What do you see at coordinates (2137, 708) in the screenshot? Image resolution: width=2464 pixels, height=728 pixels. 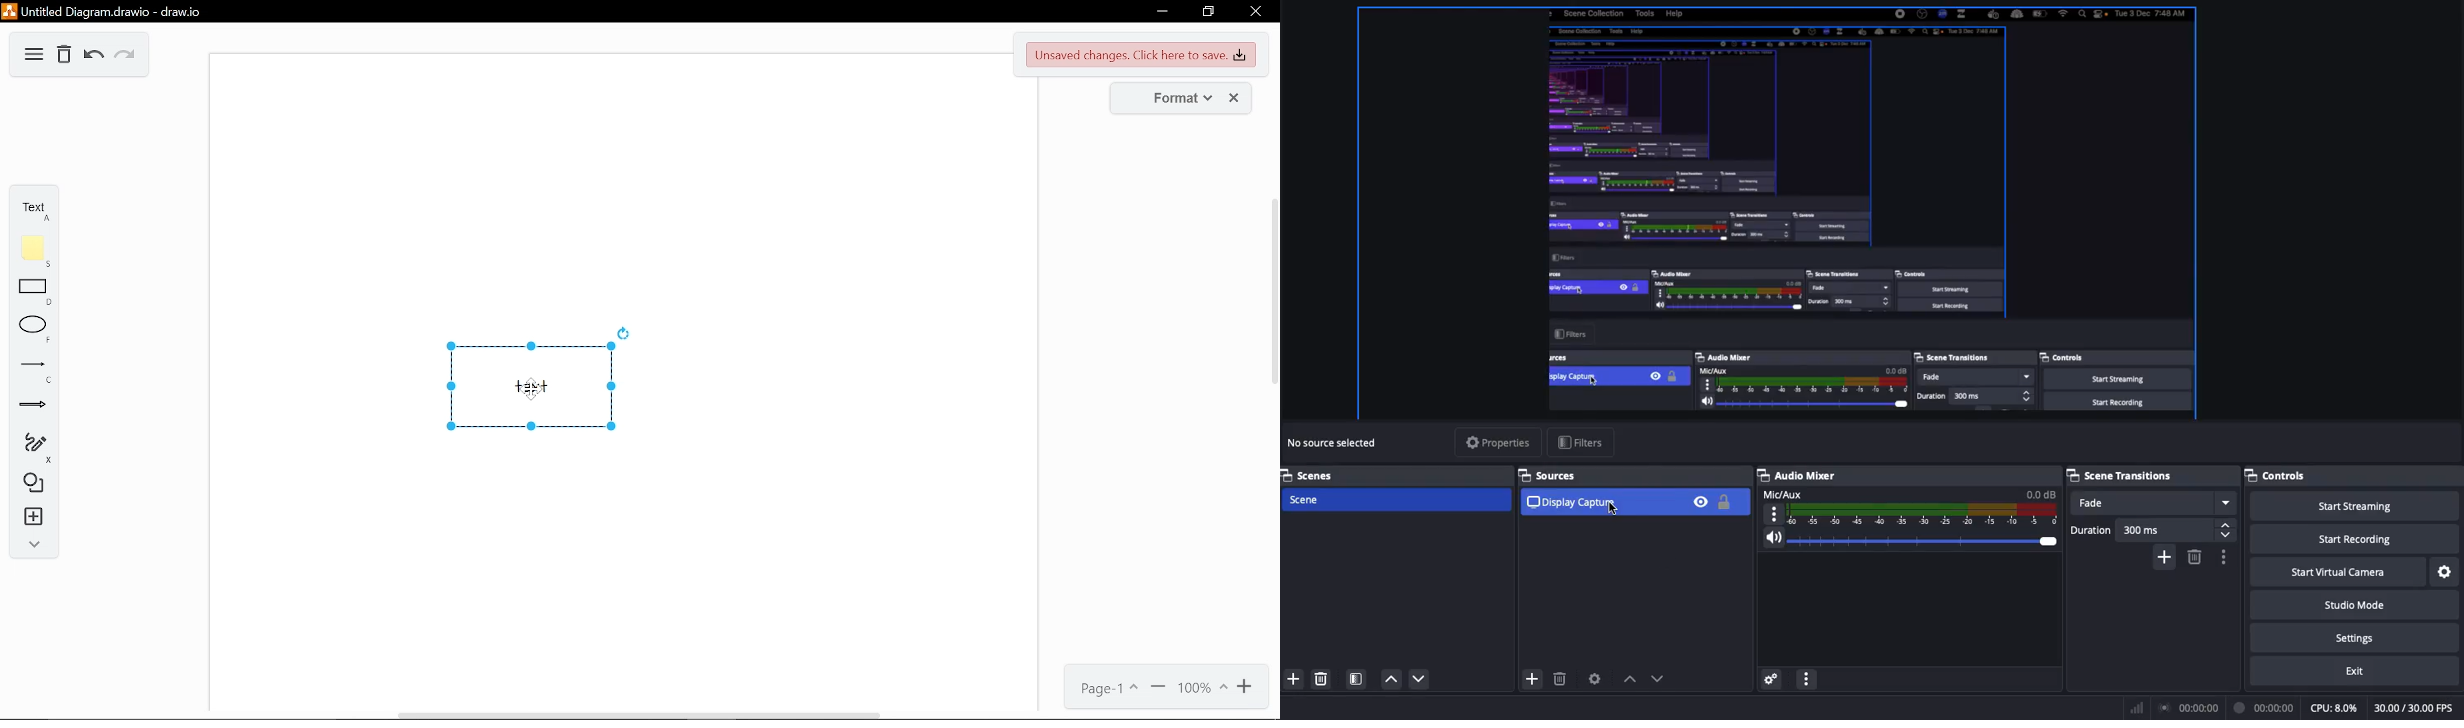 I see `Bars` at bounding box center [2137, 708].